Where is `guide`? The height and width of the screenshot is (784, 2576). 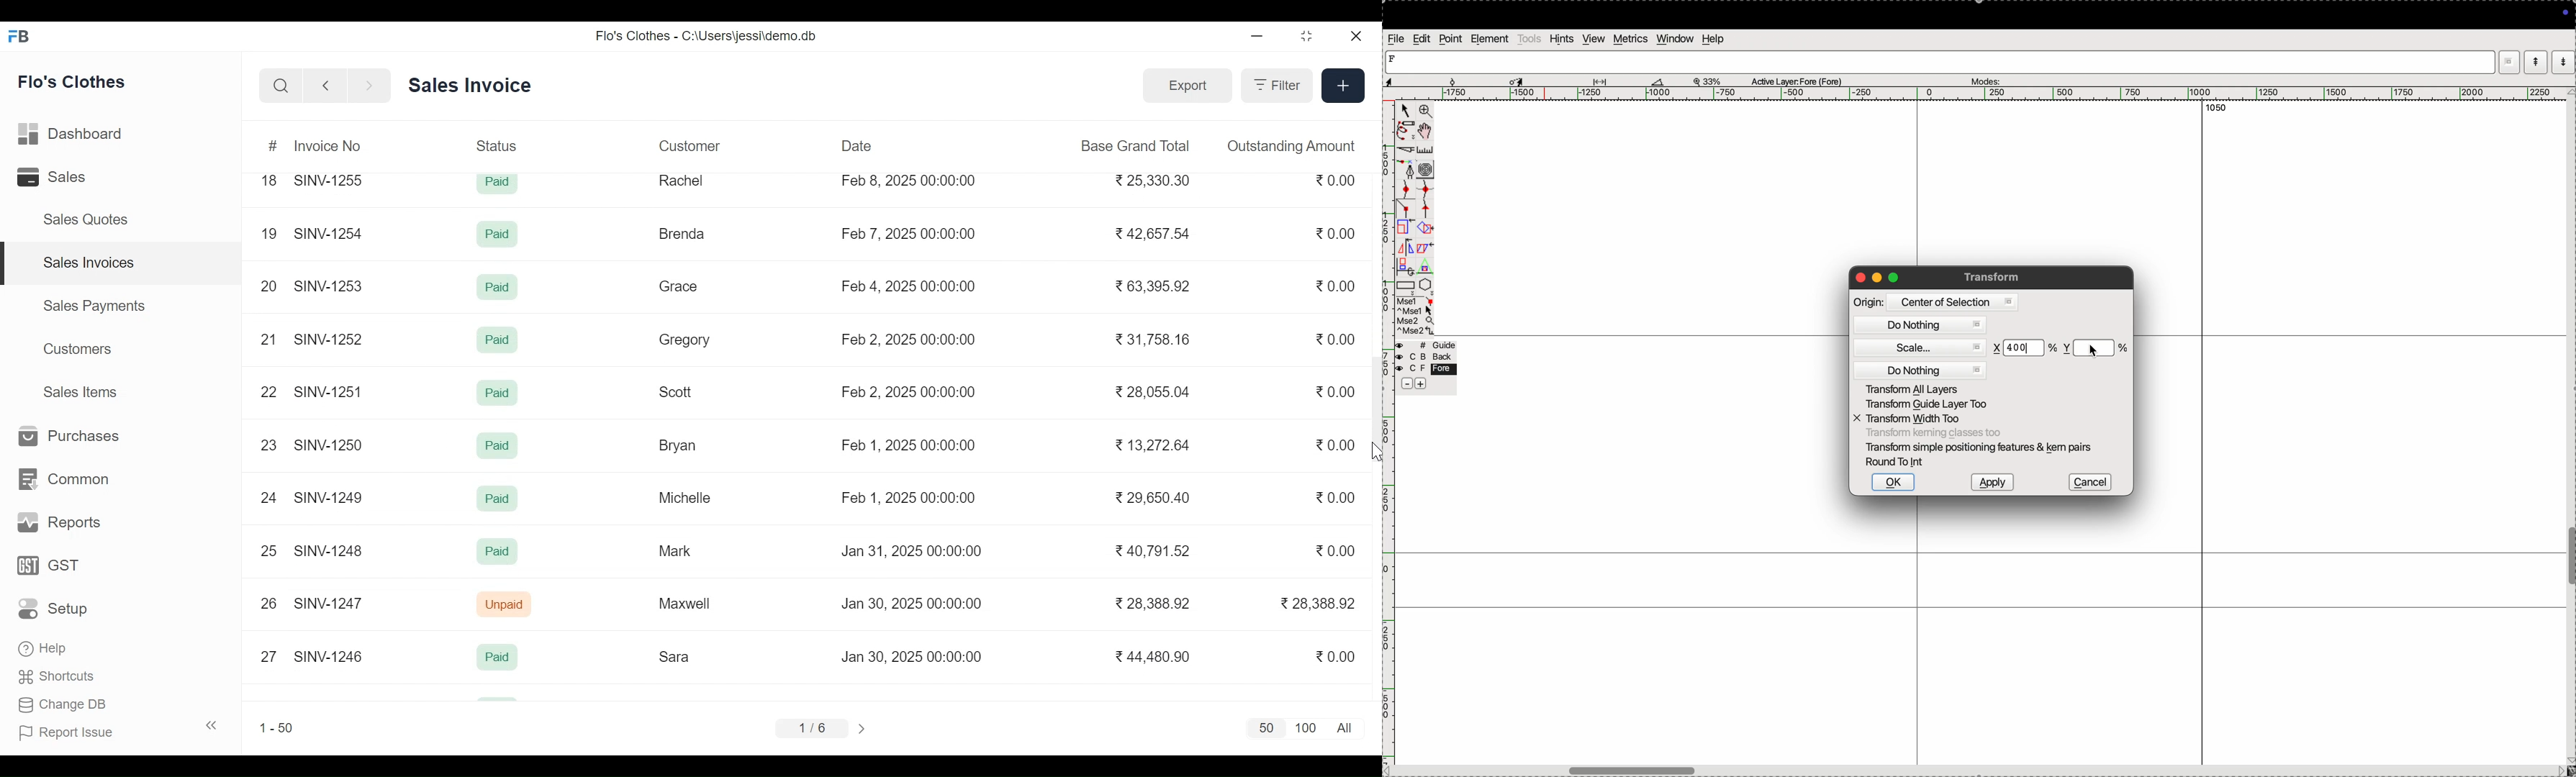 guide is located at coordinates (1428, 345).